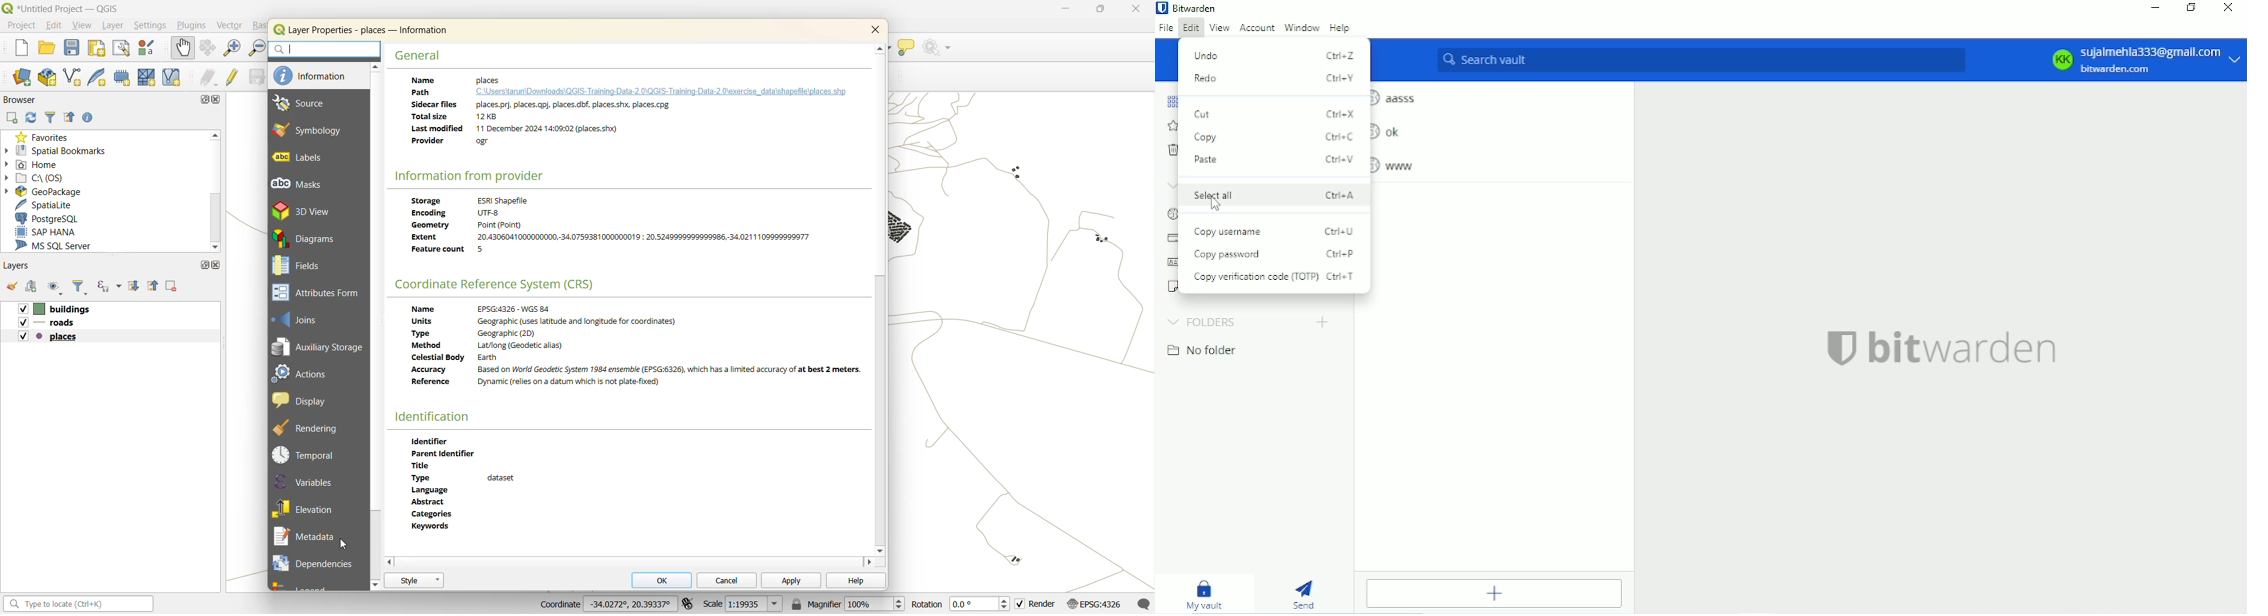 This screenshot has width=2268, height=616. I want to click on Account, so click(2139, 60).